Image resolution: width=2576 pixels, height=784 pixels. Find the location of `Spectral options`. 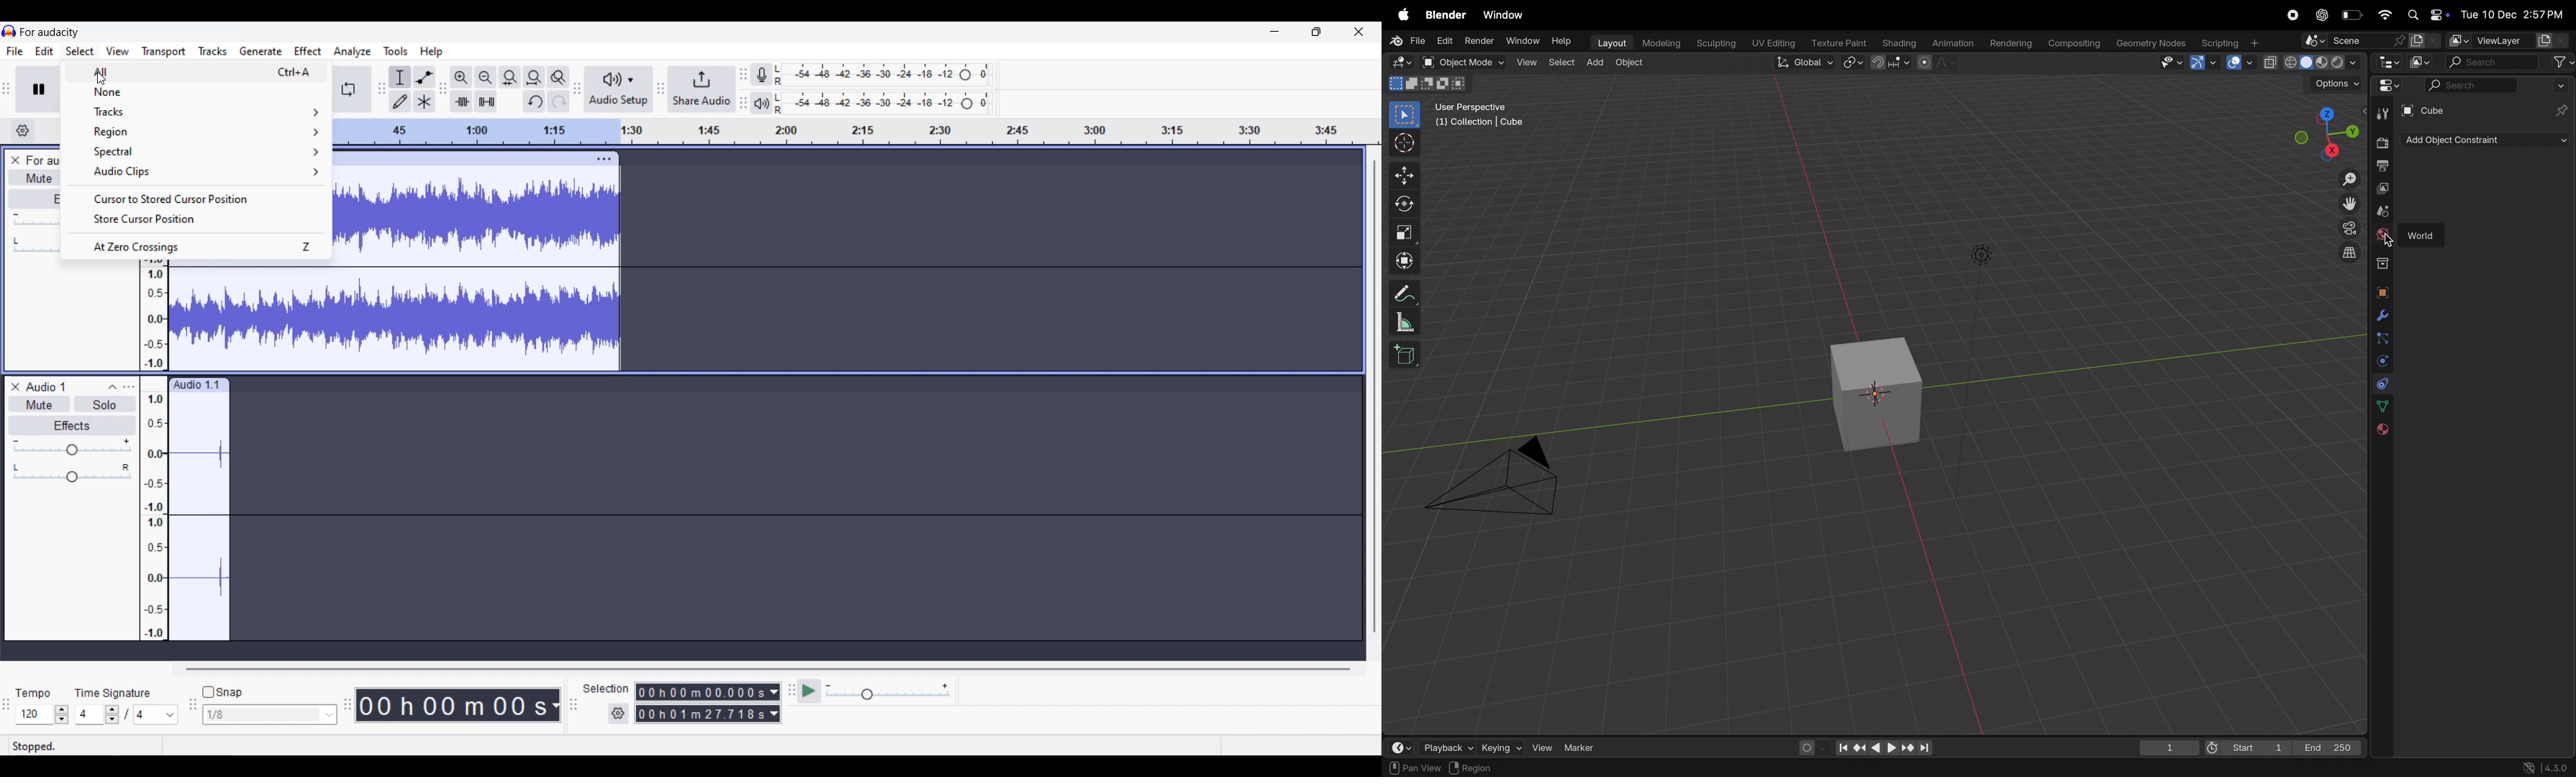

Spectral options is located at coordinates (197, 153).